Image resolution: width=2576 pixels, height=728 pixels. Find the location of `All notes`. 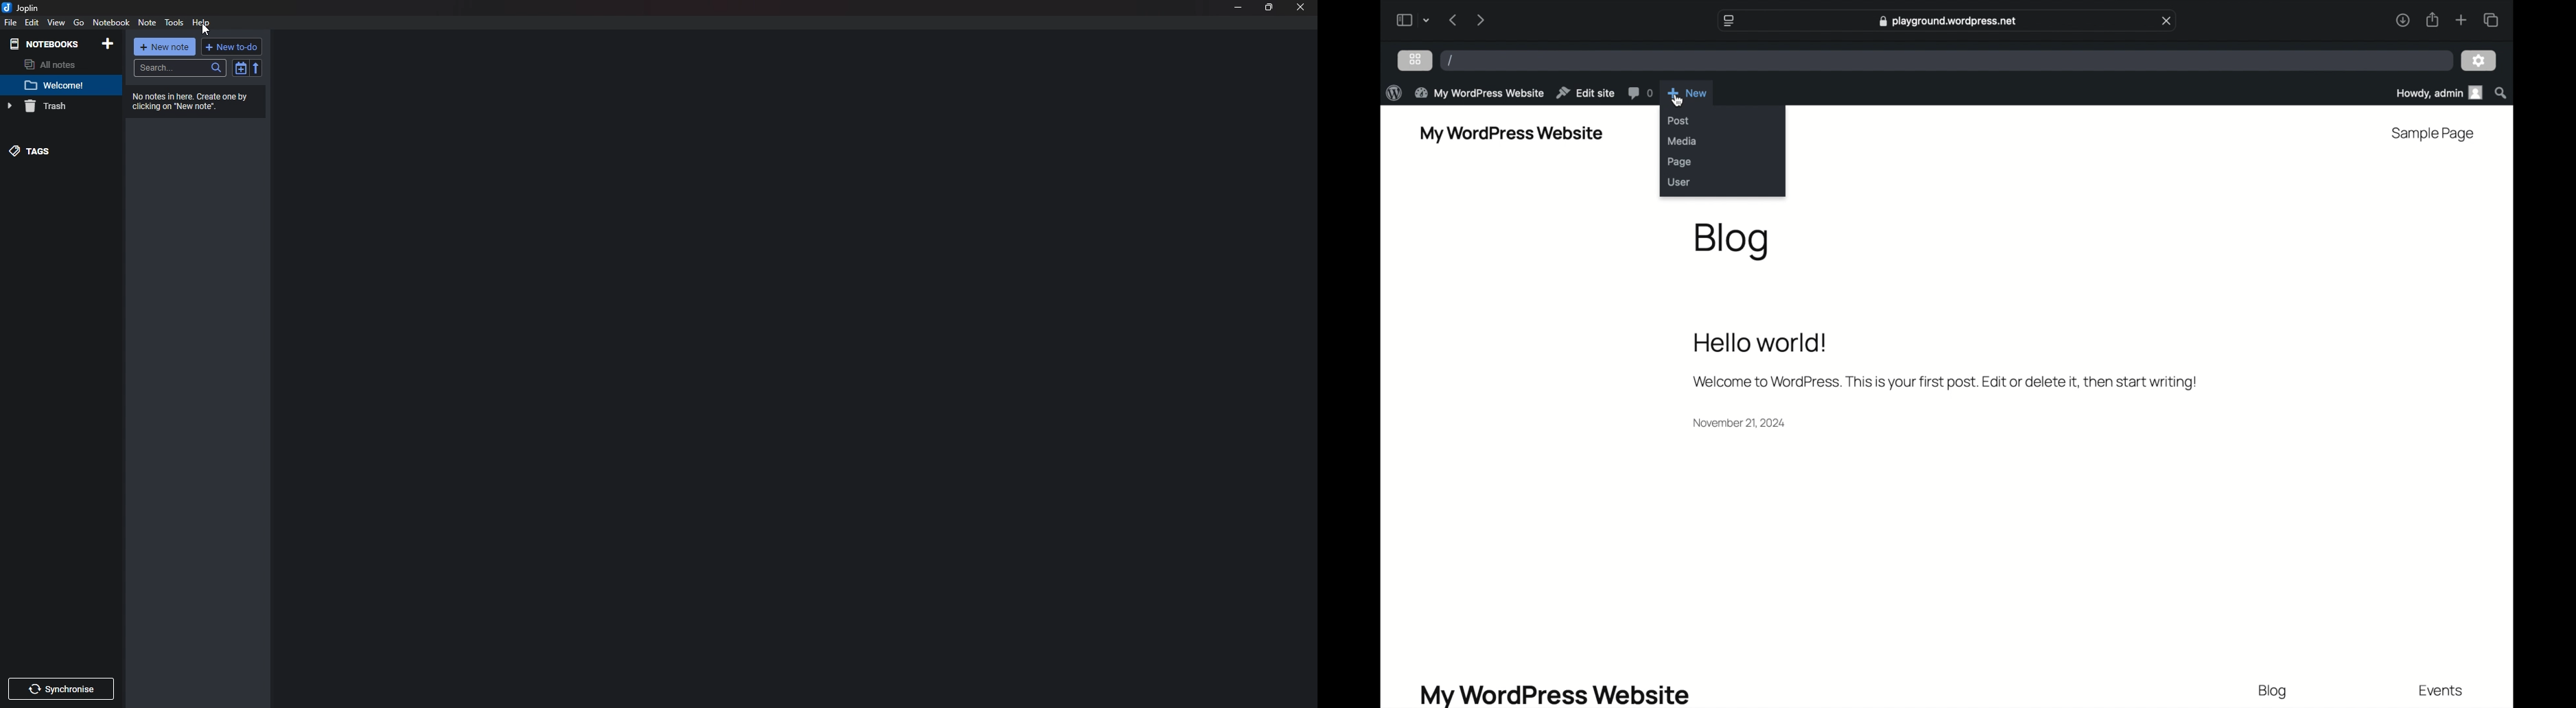

All notes is located at coordinates (56, 64).